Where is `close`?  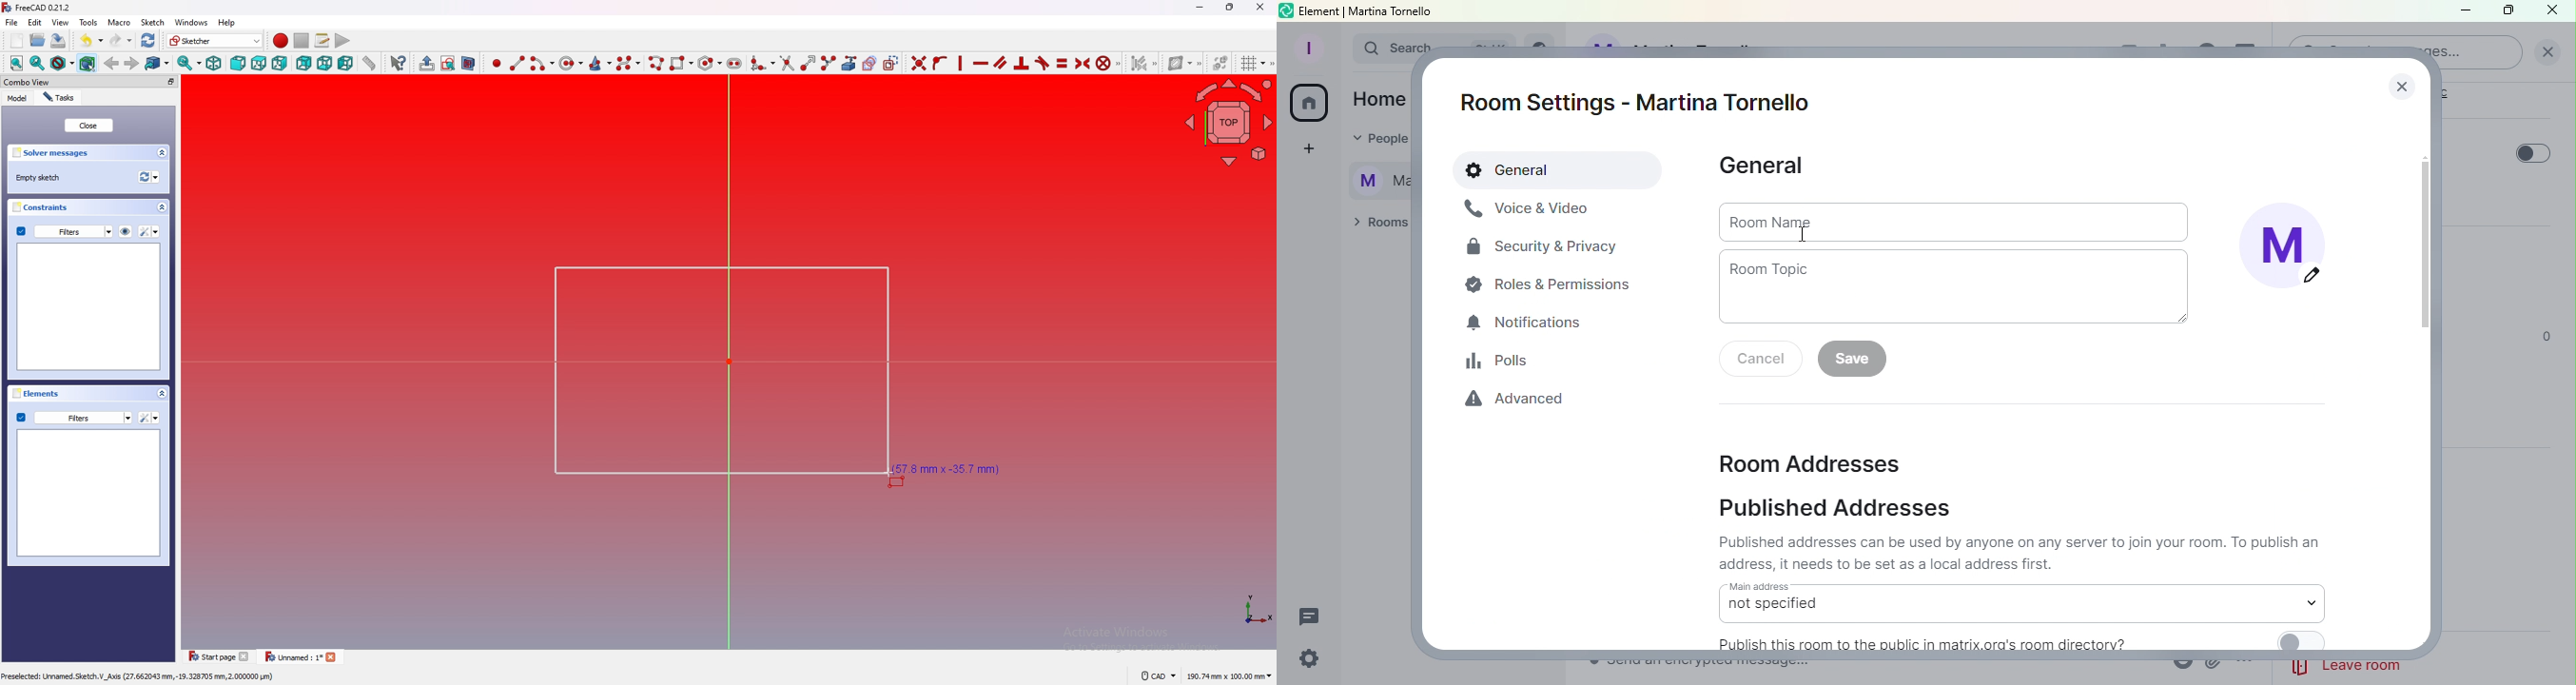
close is located at coordinates (1257, 7).